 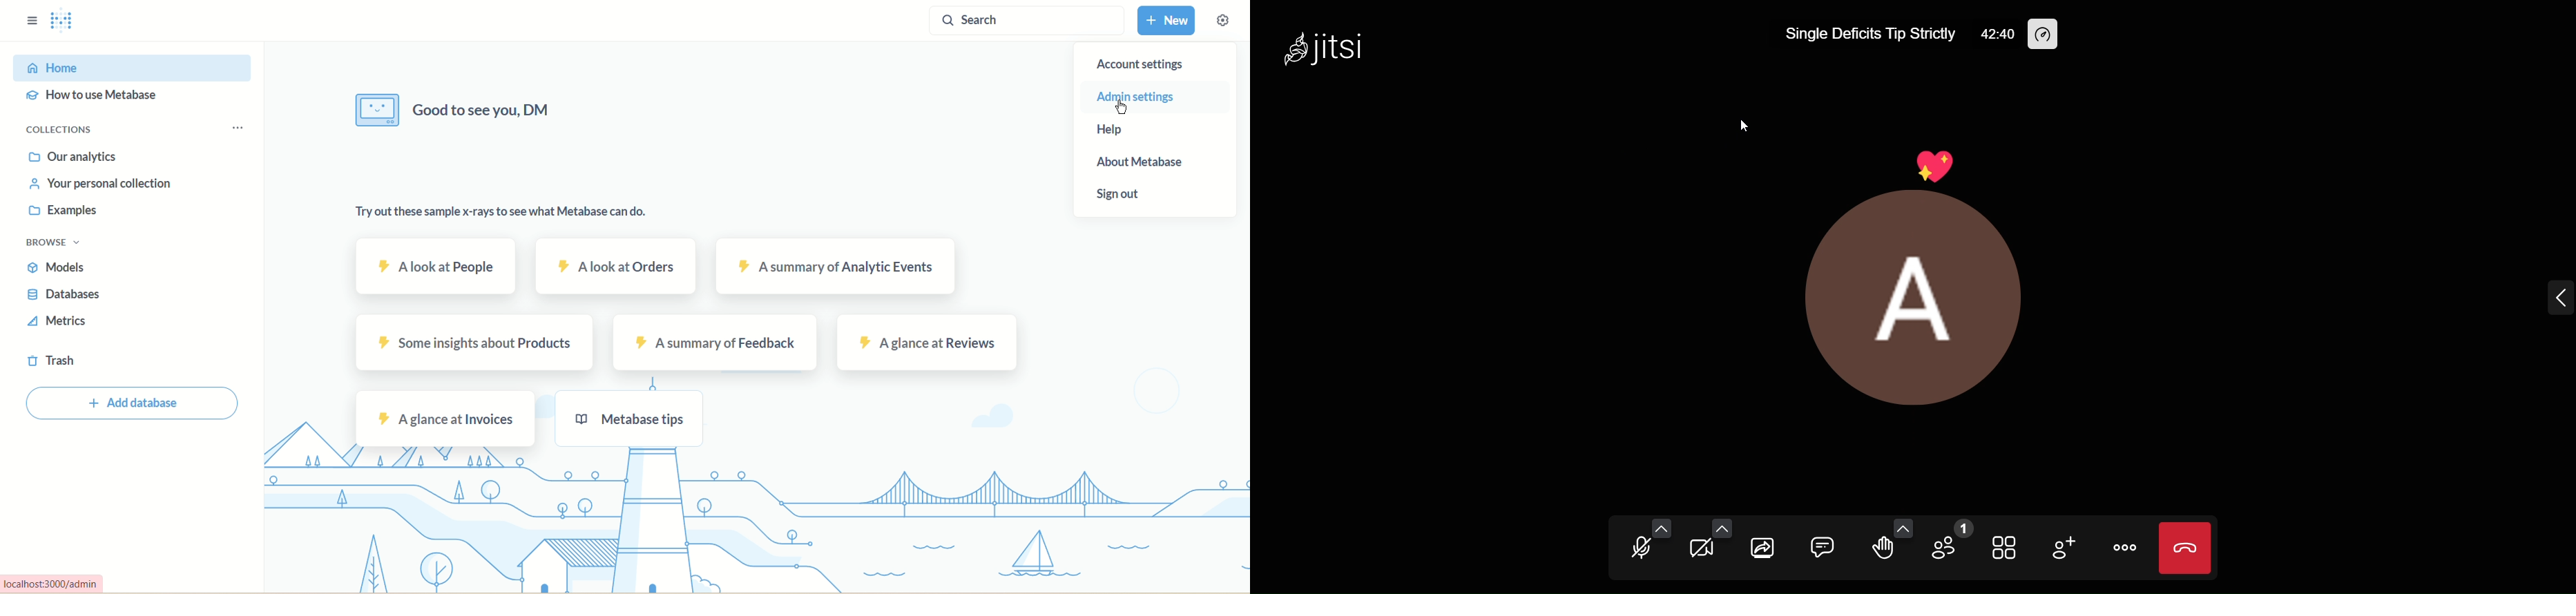 What do you see at coordinates (100, 182) in the screenshot?
I see `your personal collection` at bounding box center [100, 182].